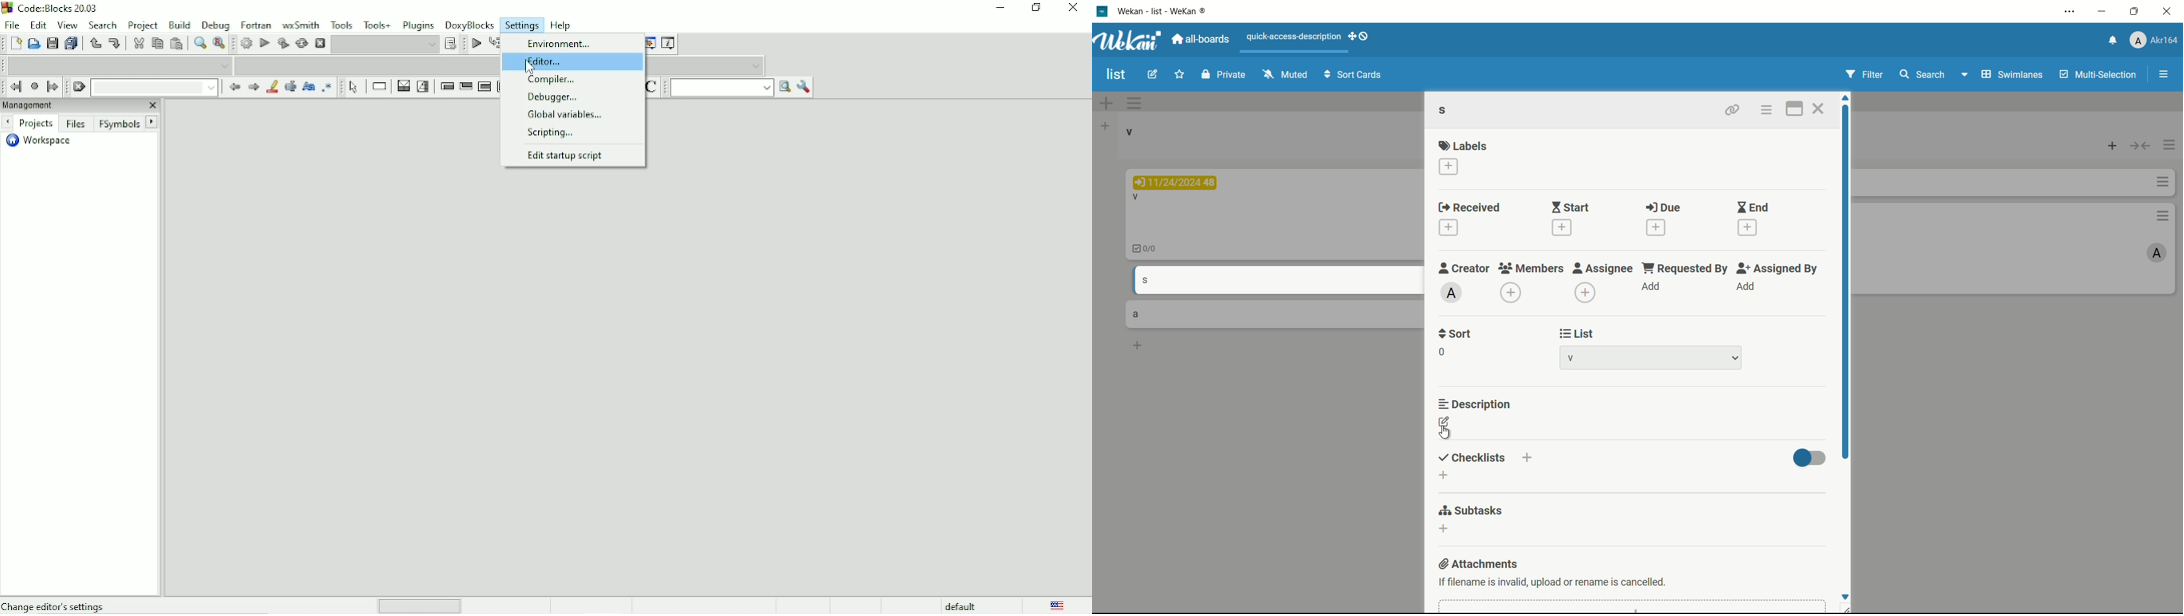  What do you see at coordinates (1749, 228) in the screenshot?
I see `add end date` at bounding box center [1749, 228].